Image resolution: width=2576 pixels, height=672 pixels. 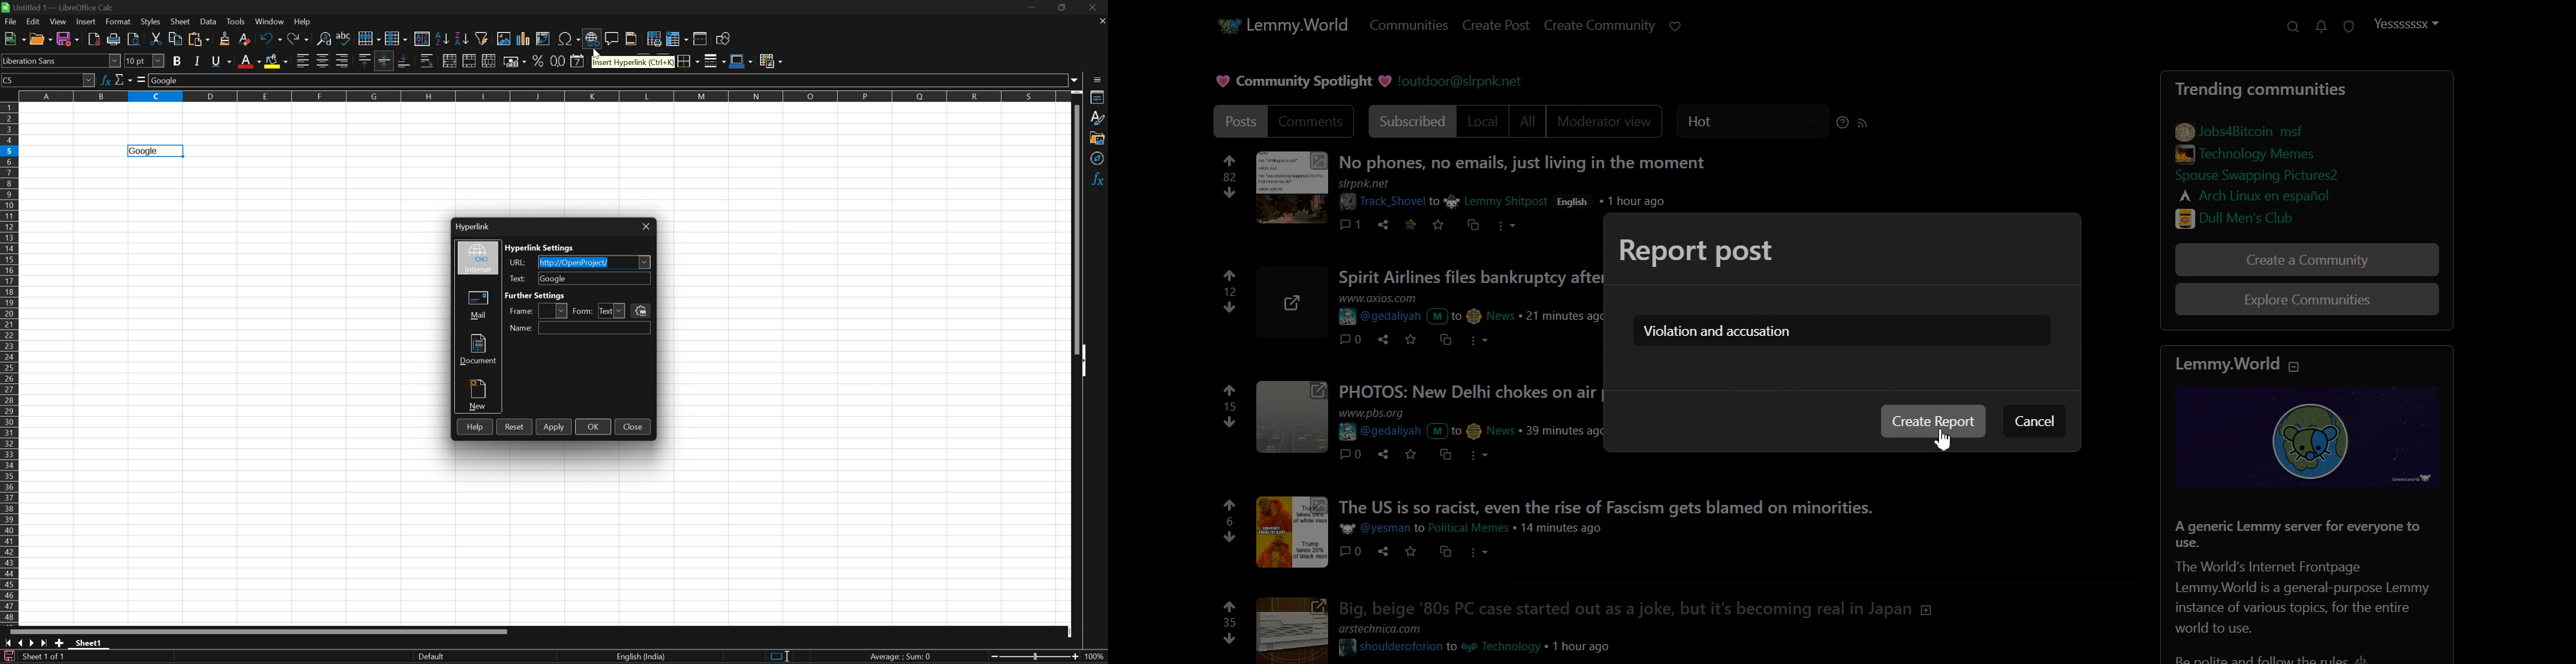 What do you see at coordinates (1099, 180) in the screenshot?
I see `Functions` at bounding box center [1099, 180].